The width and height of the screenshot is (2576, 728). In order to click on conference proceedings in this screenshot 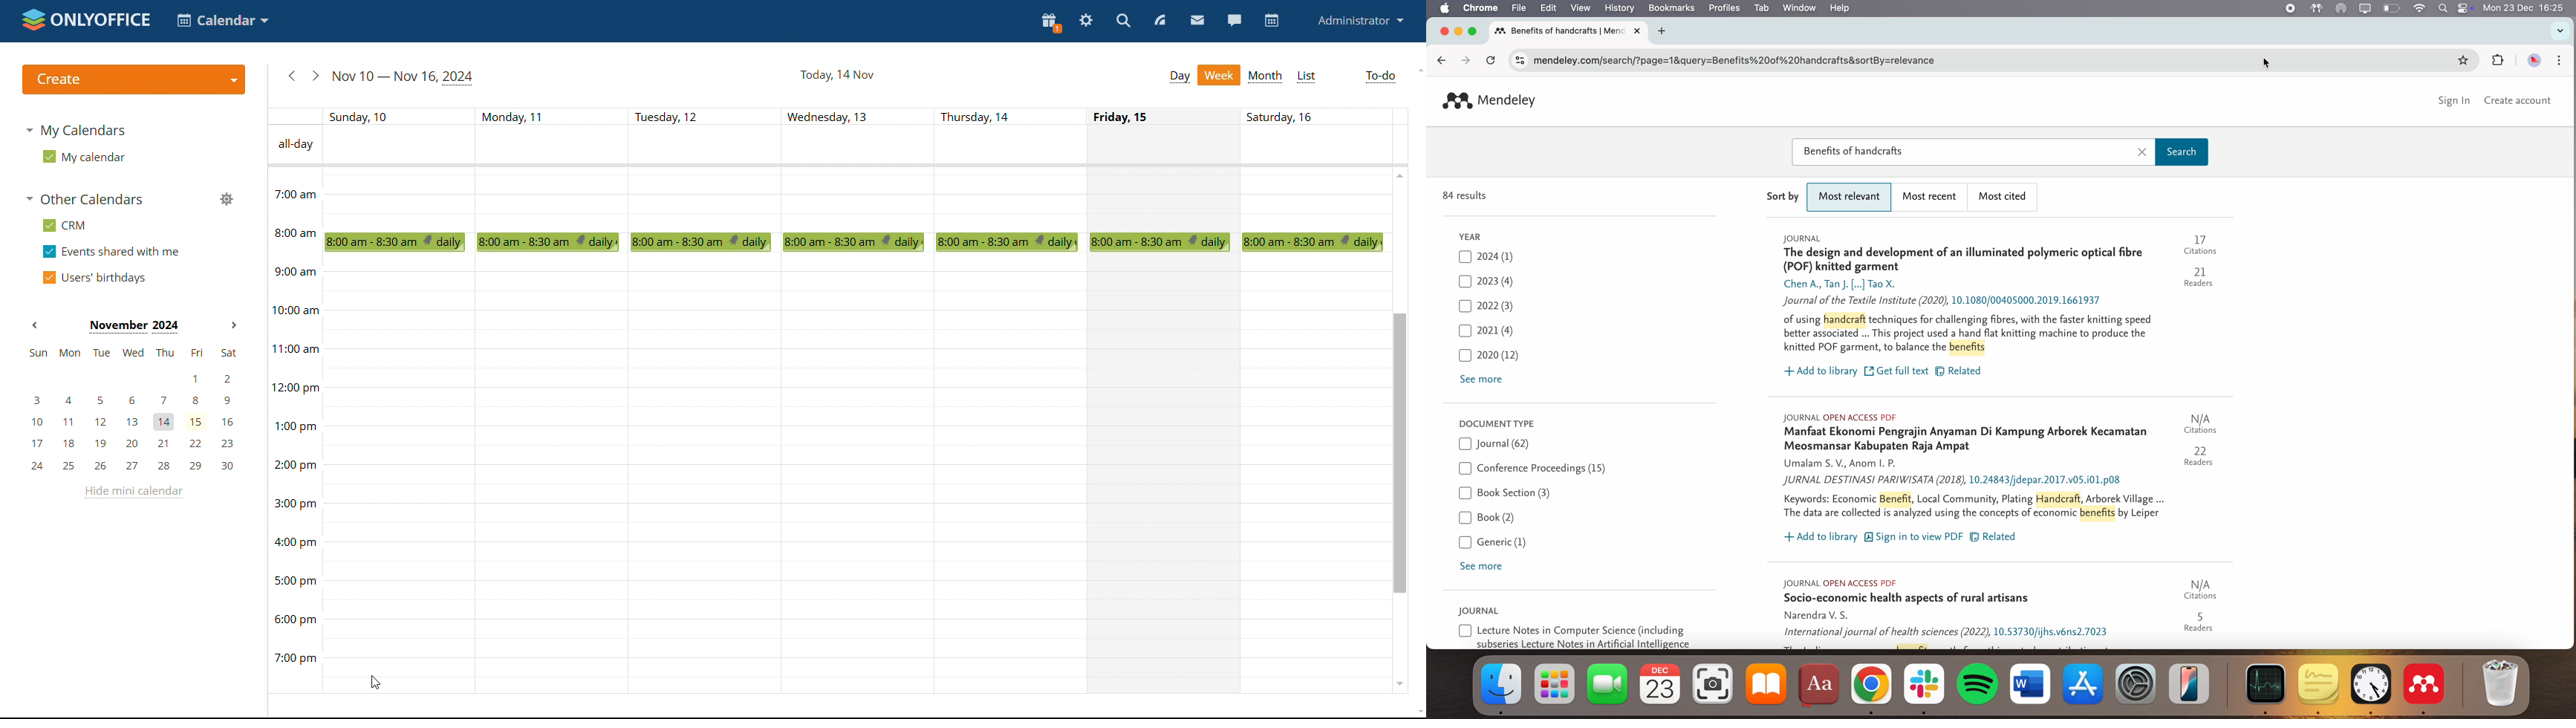, I will do `click(1533, 469)`.